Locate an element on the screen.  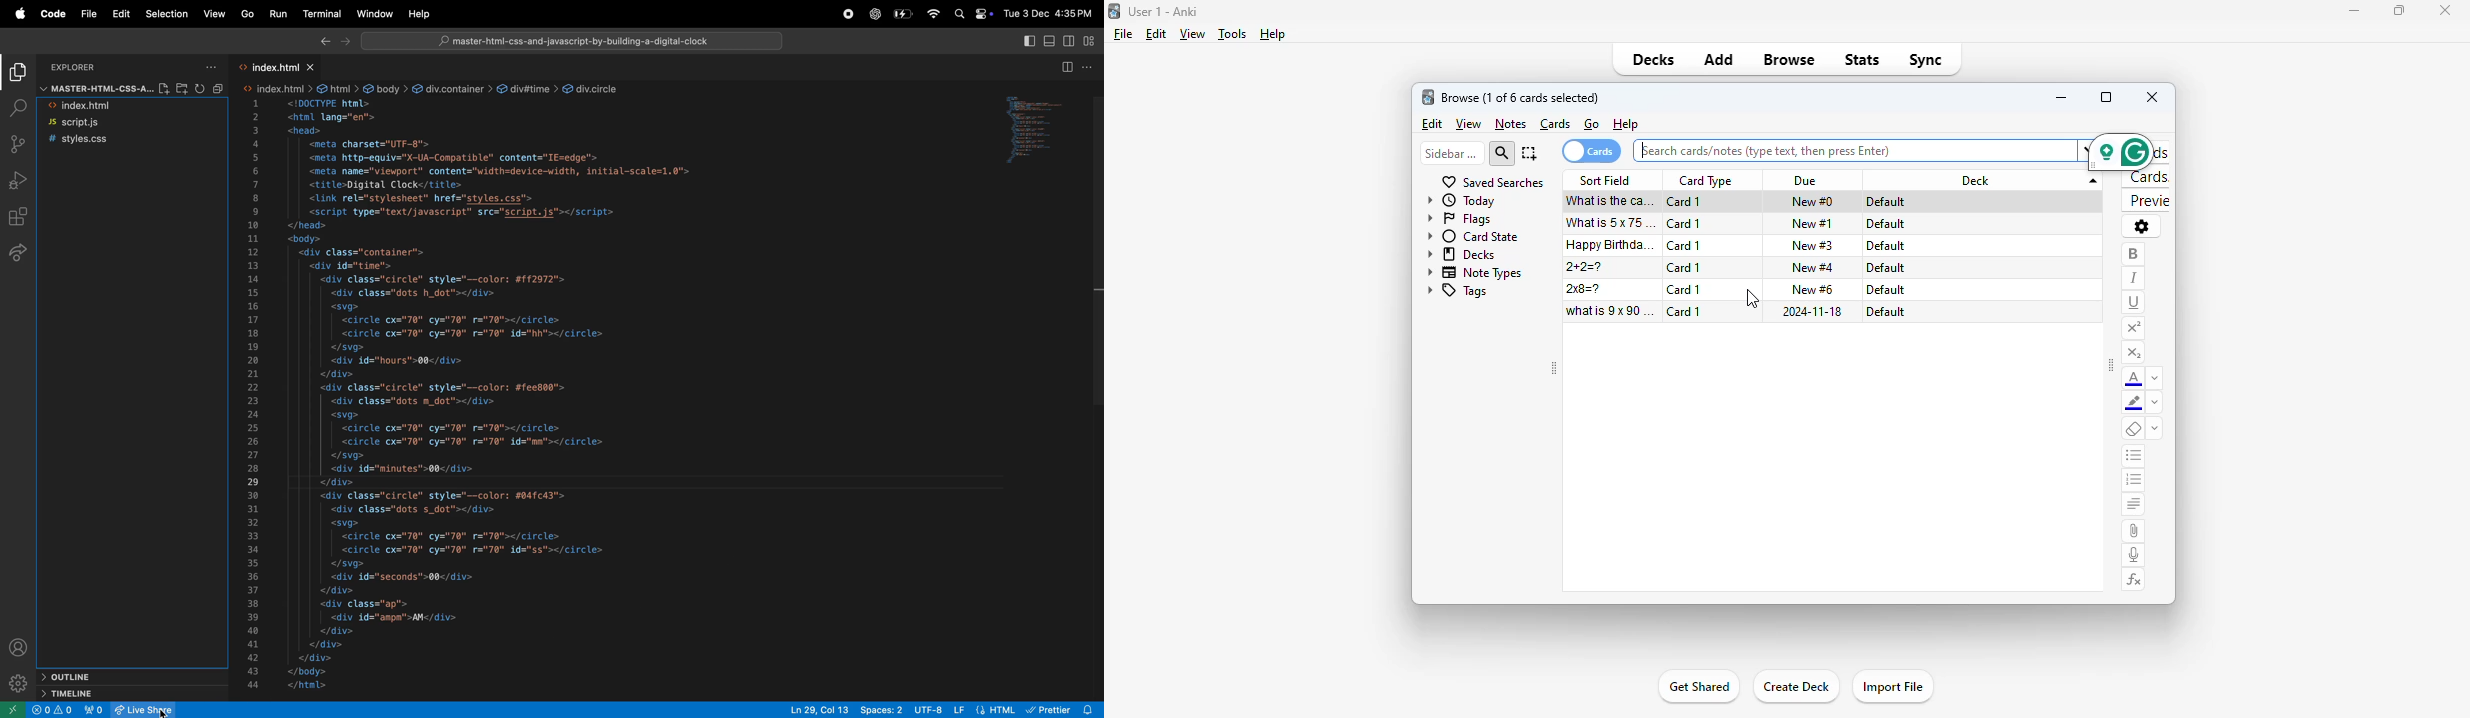
create deck is located at coordinates (1796, 687).